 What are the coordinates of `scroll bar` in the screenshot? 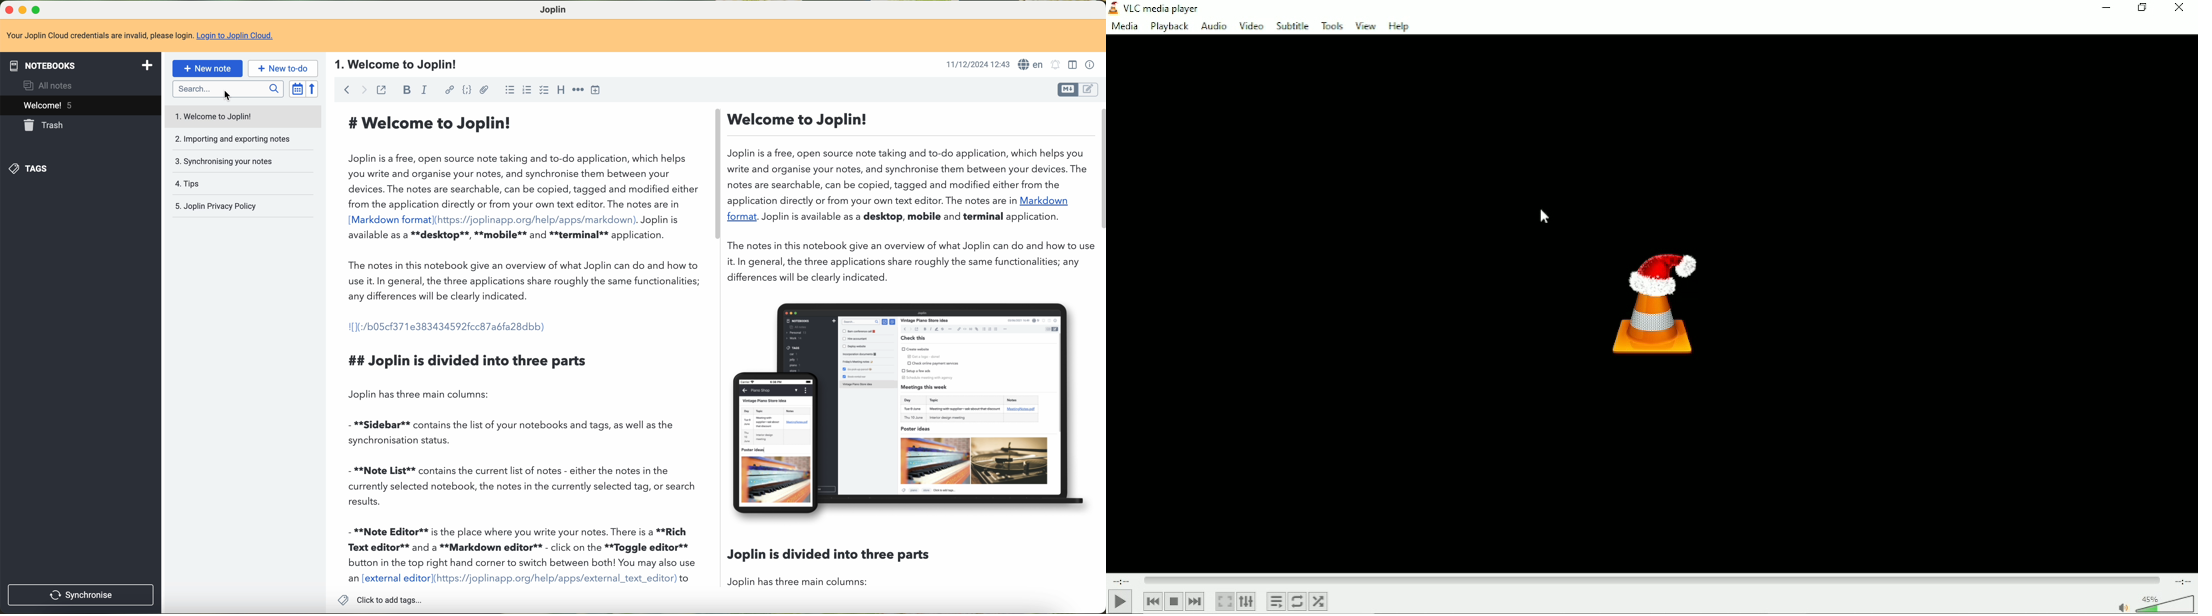 It's located at (1100, 169).